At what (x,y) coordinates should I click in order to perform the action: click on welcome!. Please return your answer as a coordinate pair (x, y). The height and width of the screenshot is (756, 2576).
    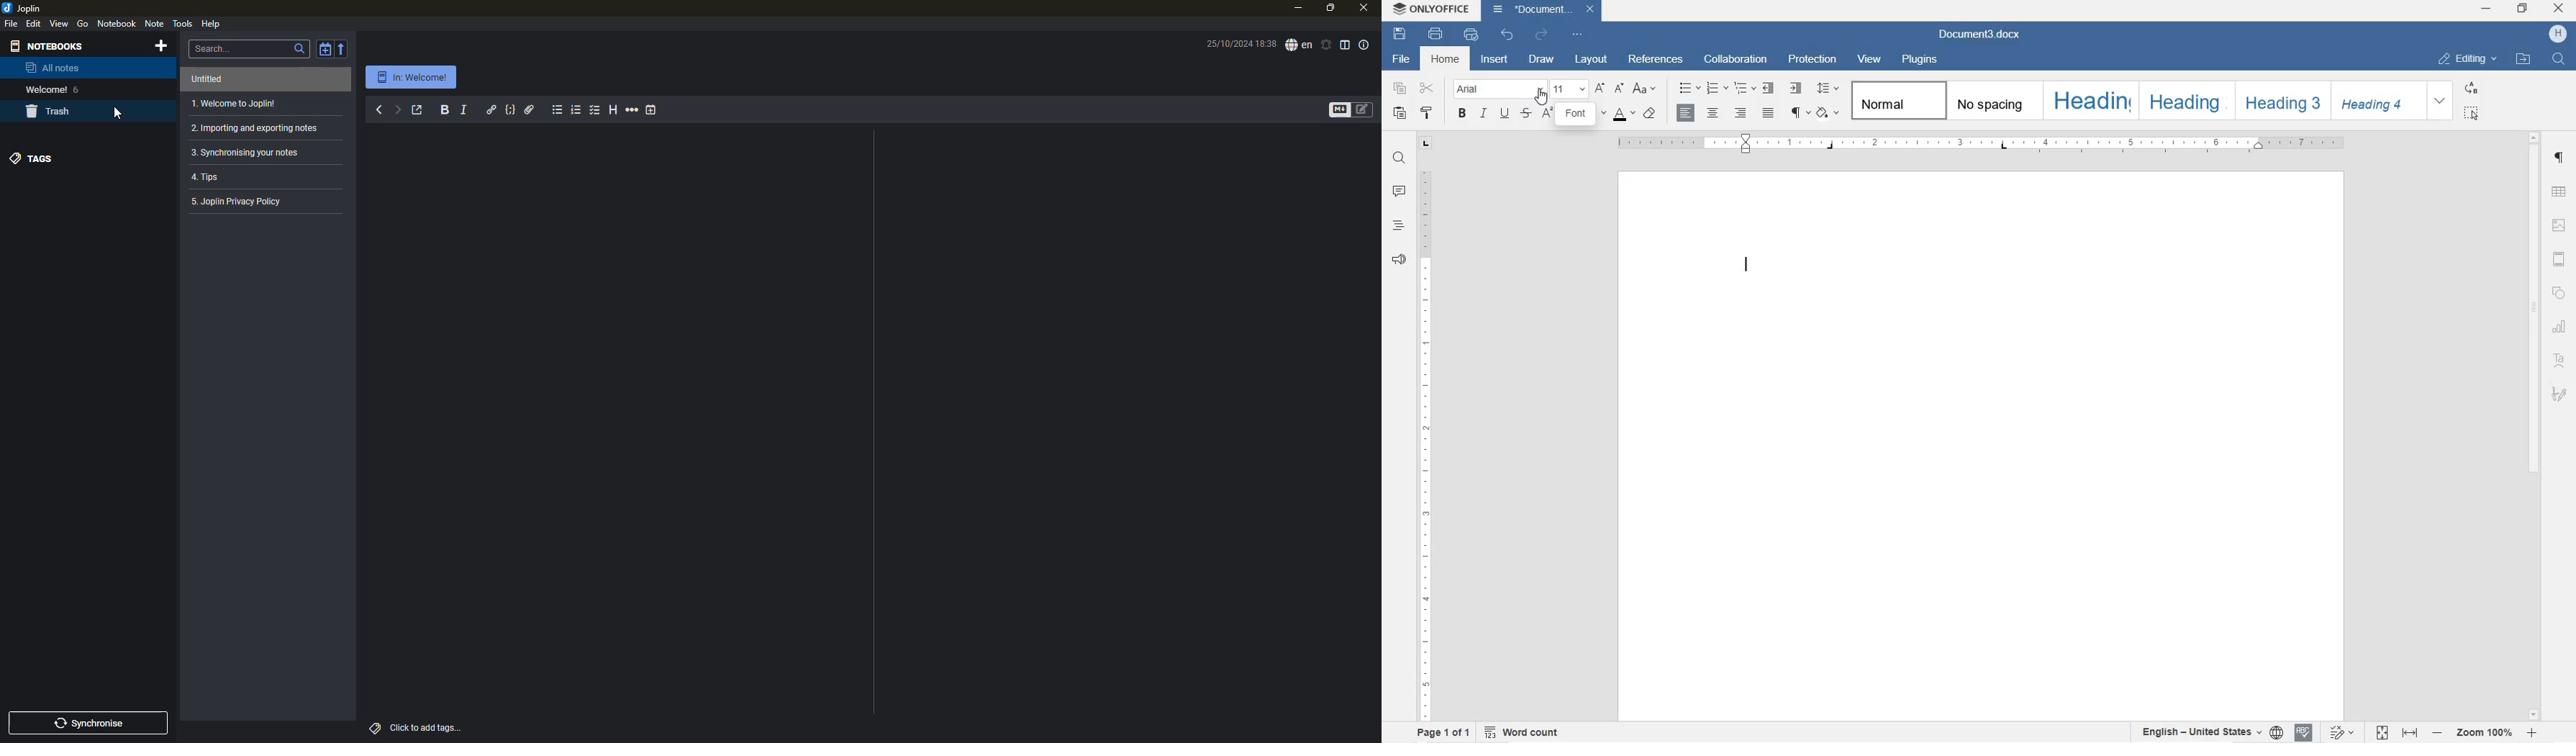
    Looking at the image, I should click on (42, 89).